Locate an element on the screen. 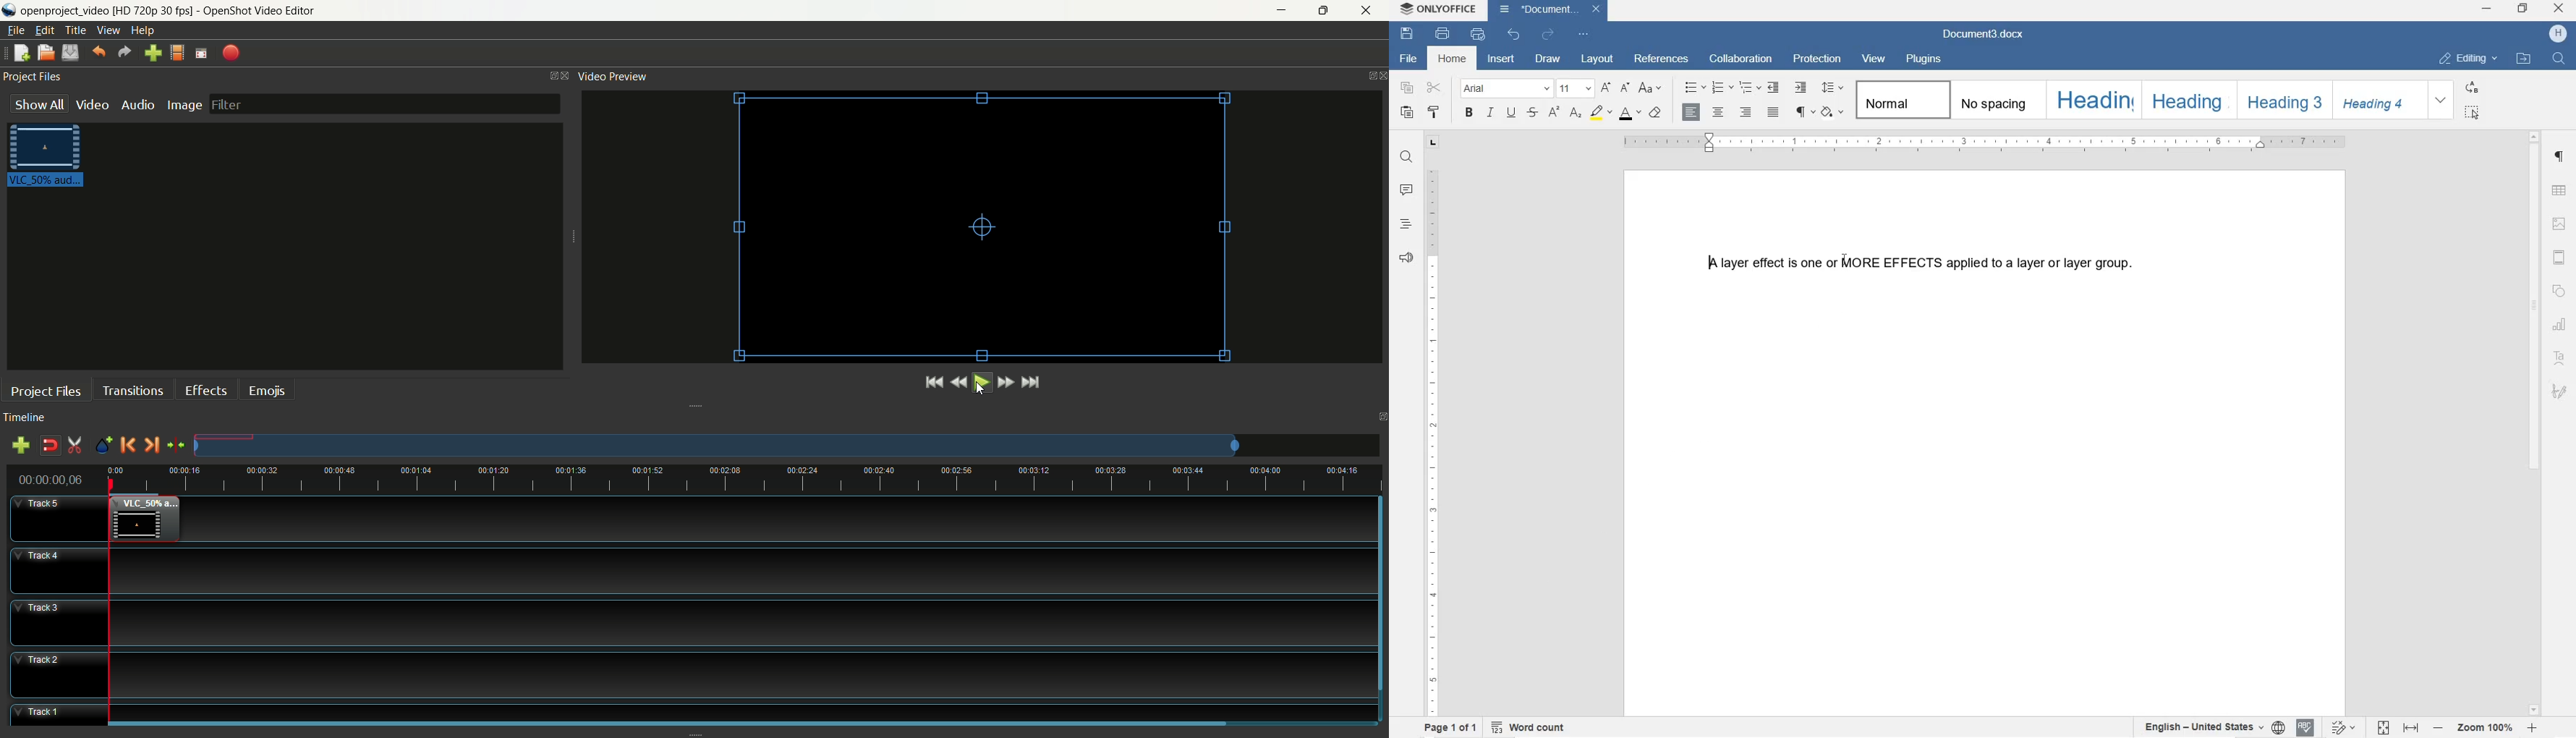 This screenshot has height=756, width=2576. DECREASE INDENT is located at coordinates (1773, 88).